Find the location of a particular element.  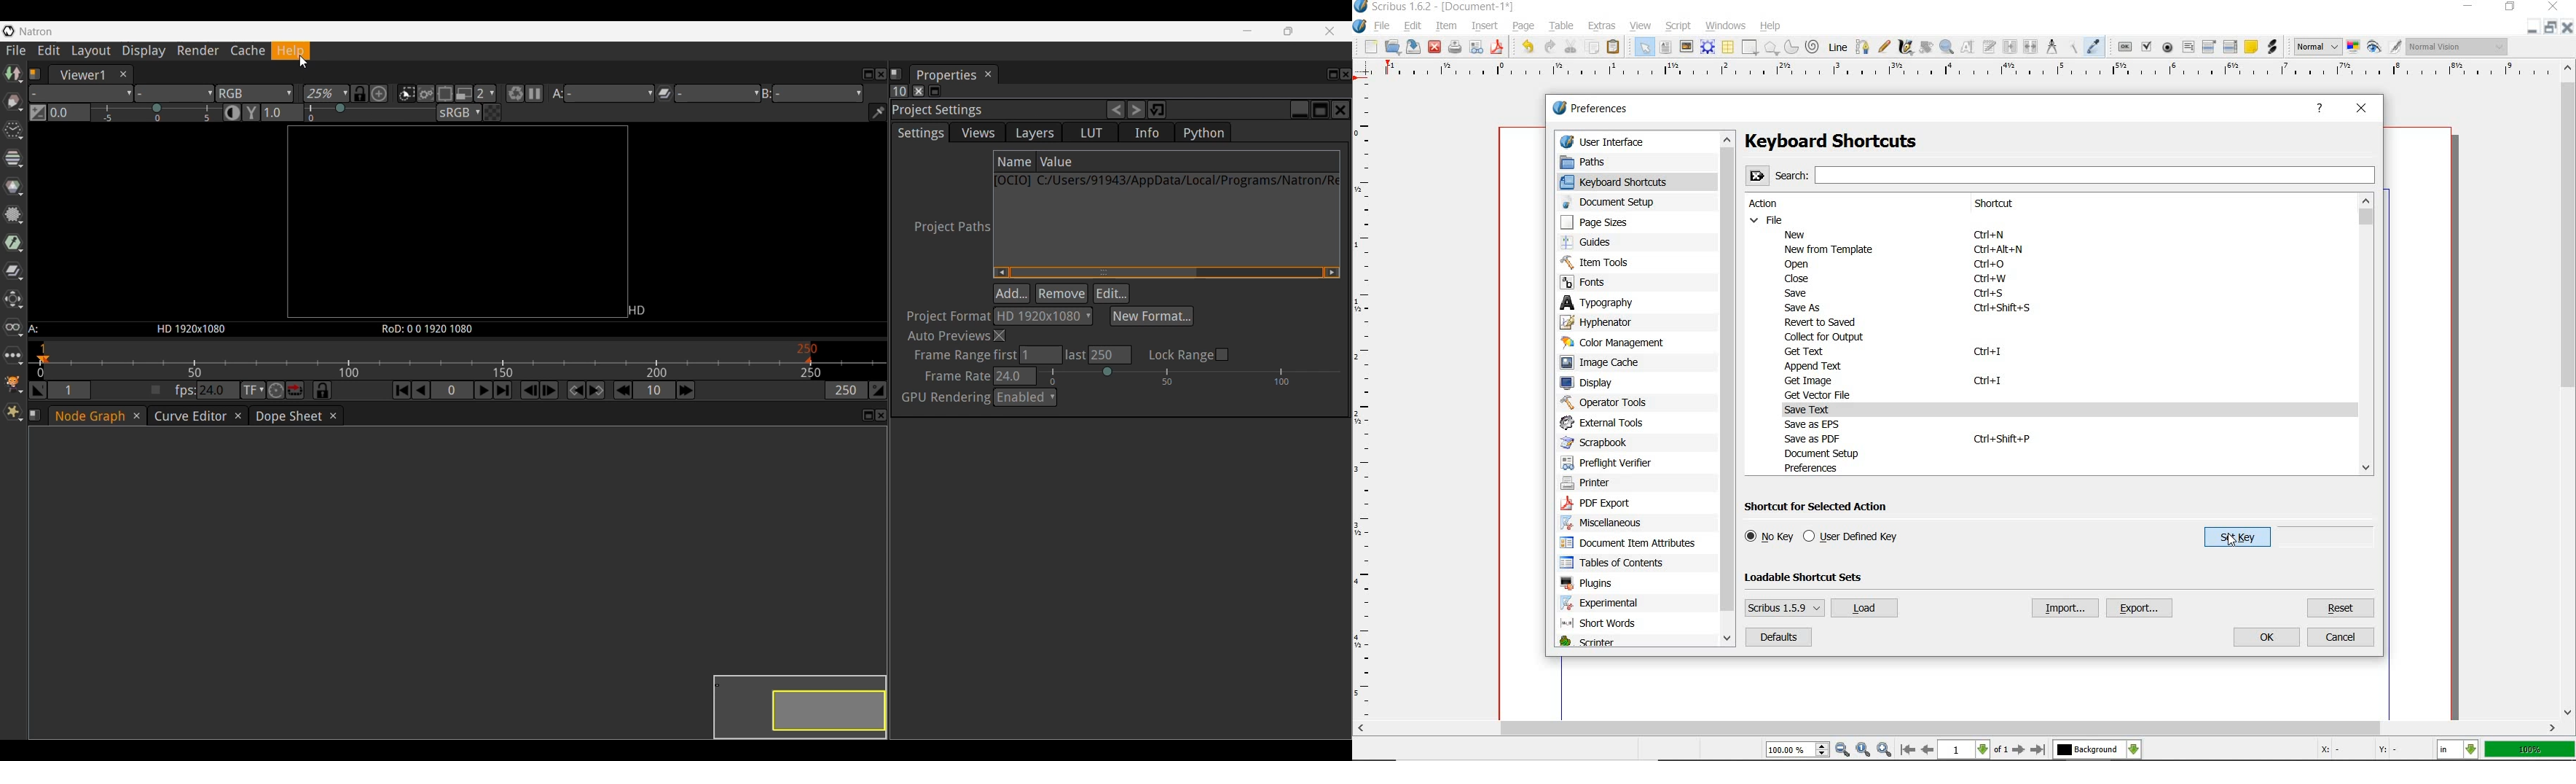

script is located at coordinates (1681, 26).